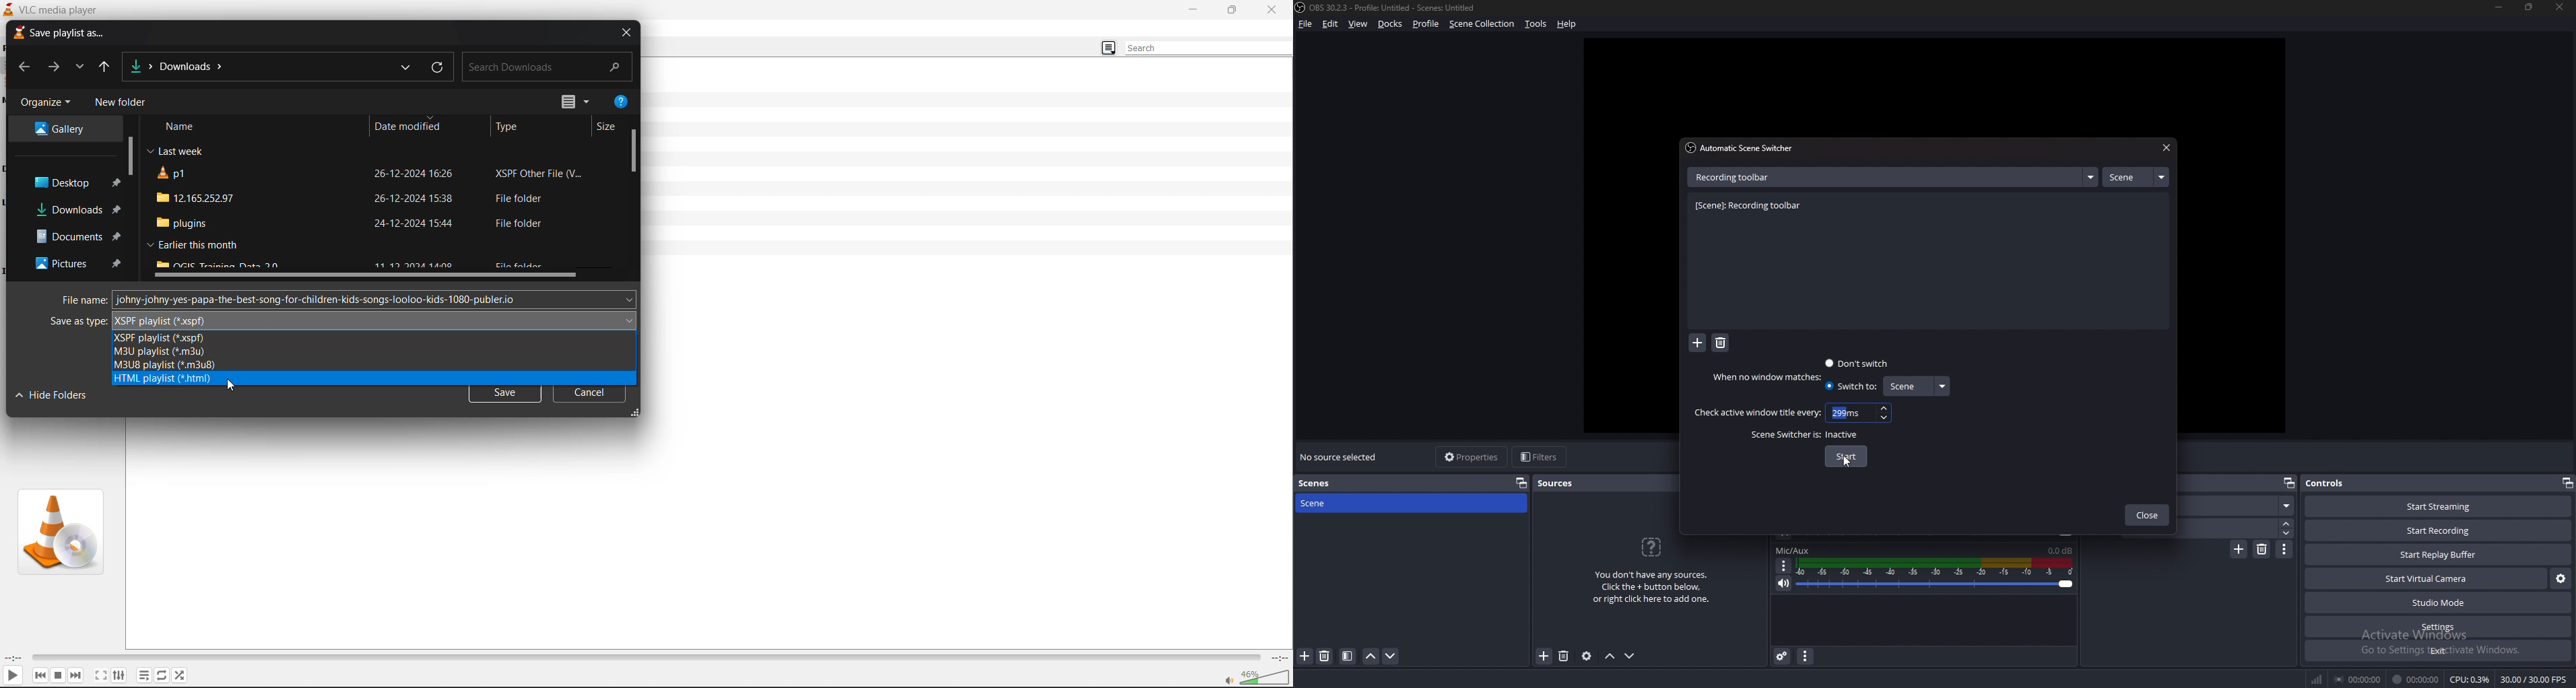  I want to click on tools, so click(1536, 23).